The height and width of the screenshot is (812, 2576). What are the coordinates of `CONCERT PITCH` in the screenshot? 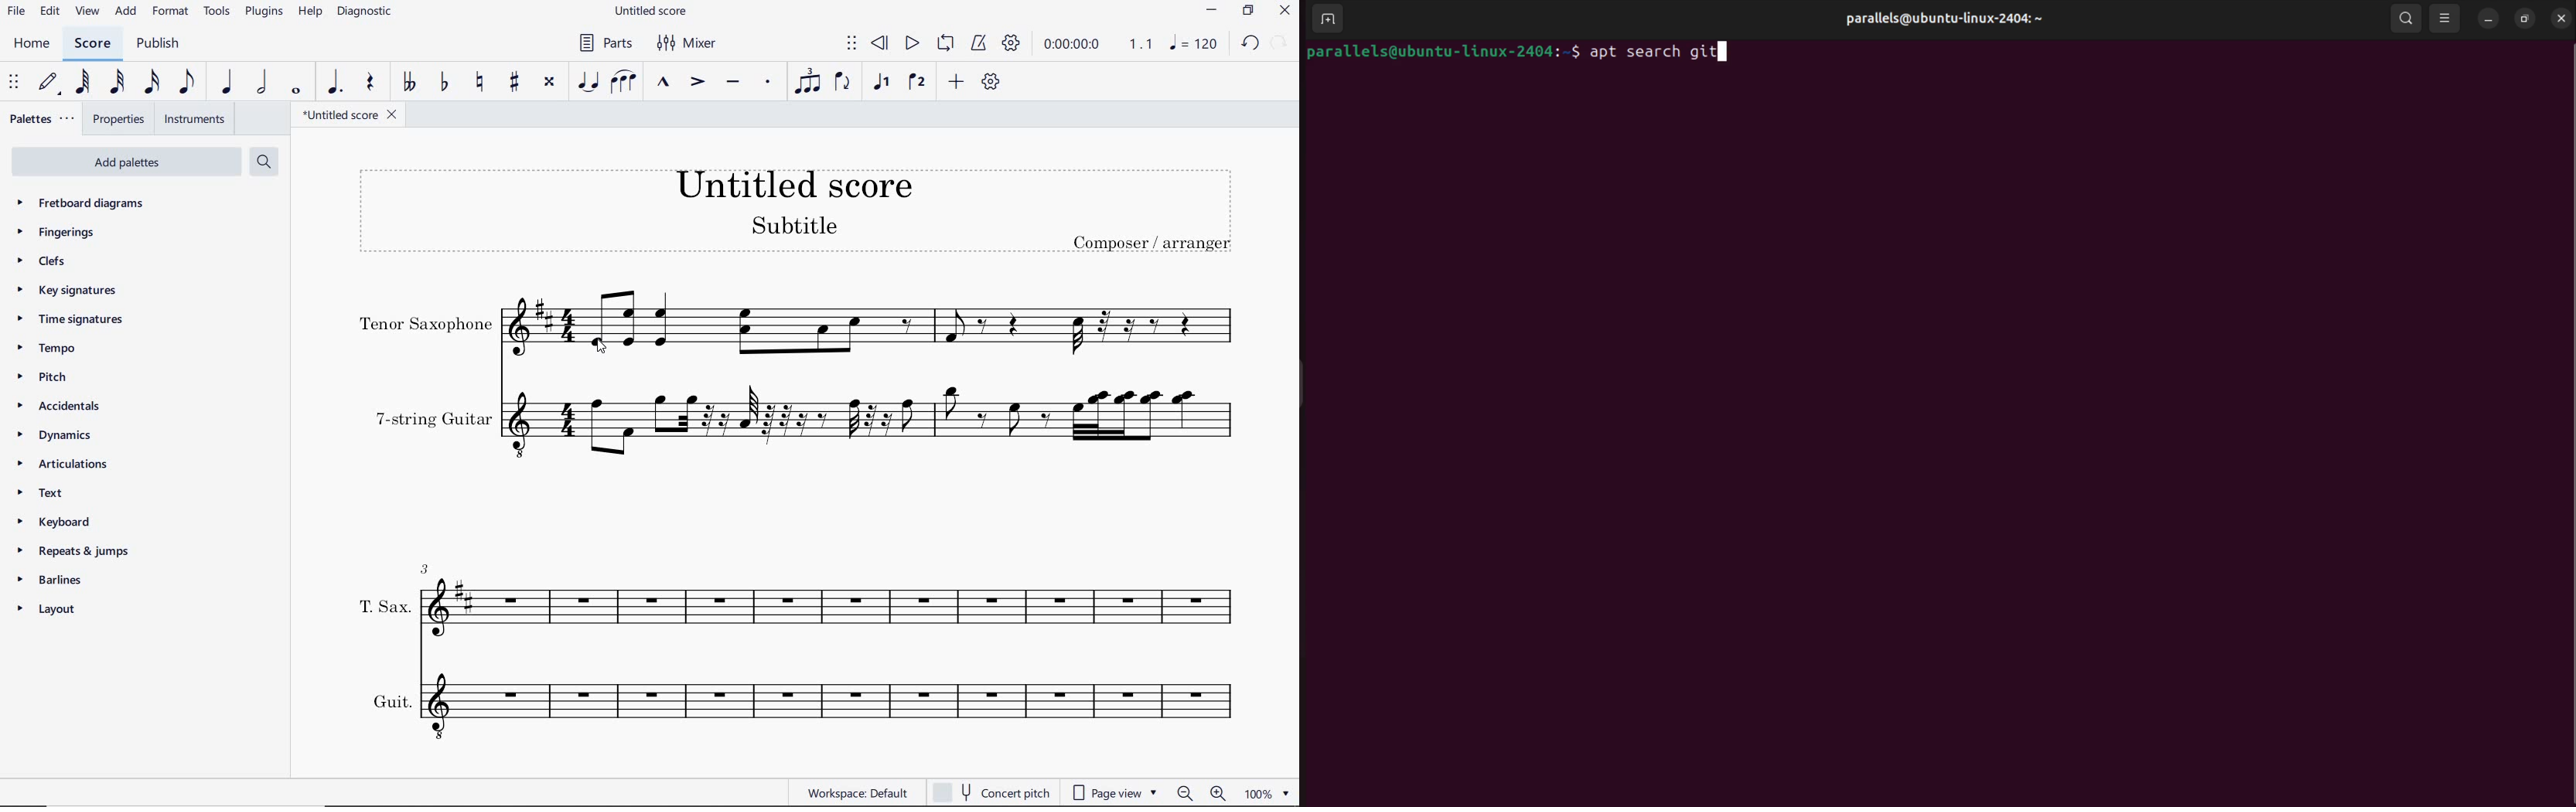 It's located at (991, 792).